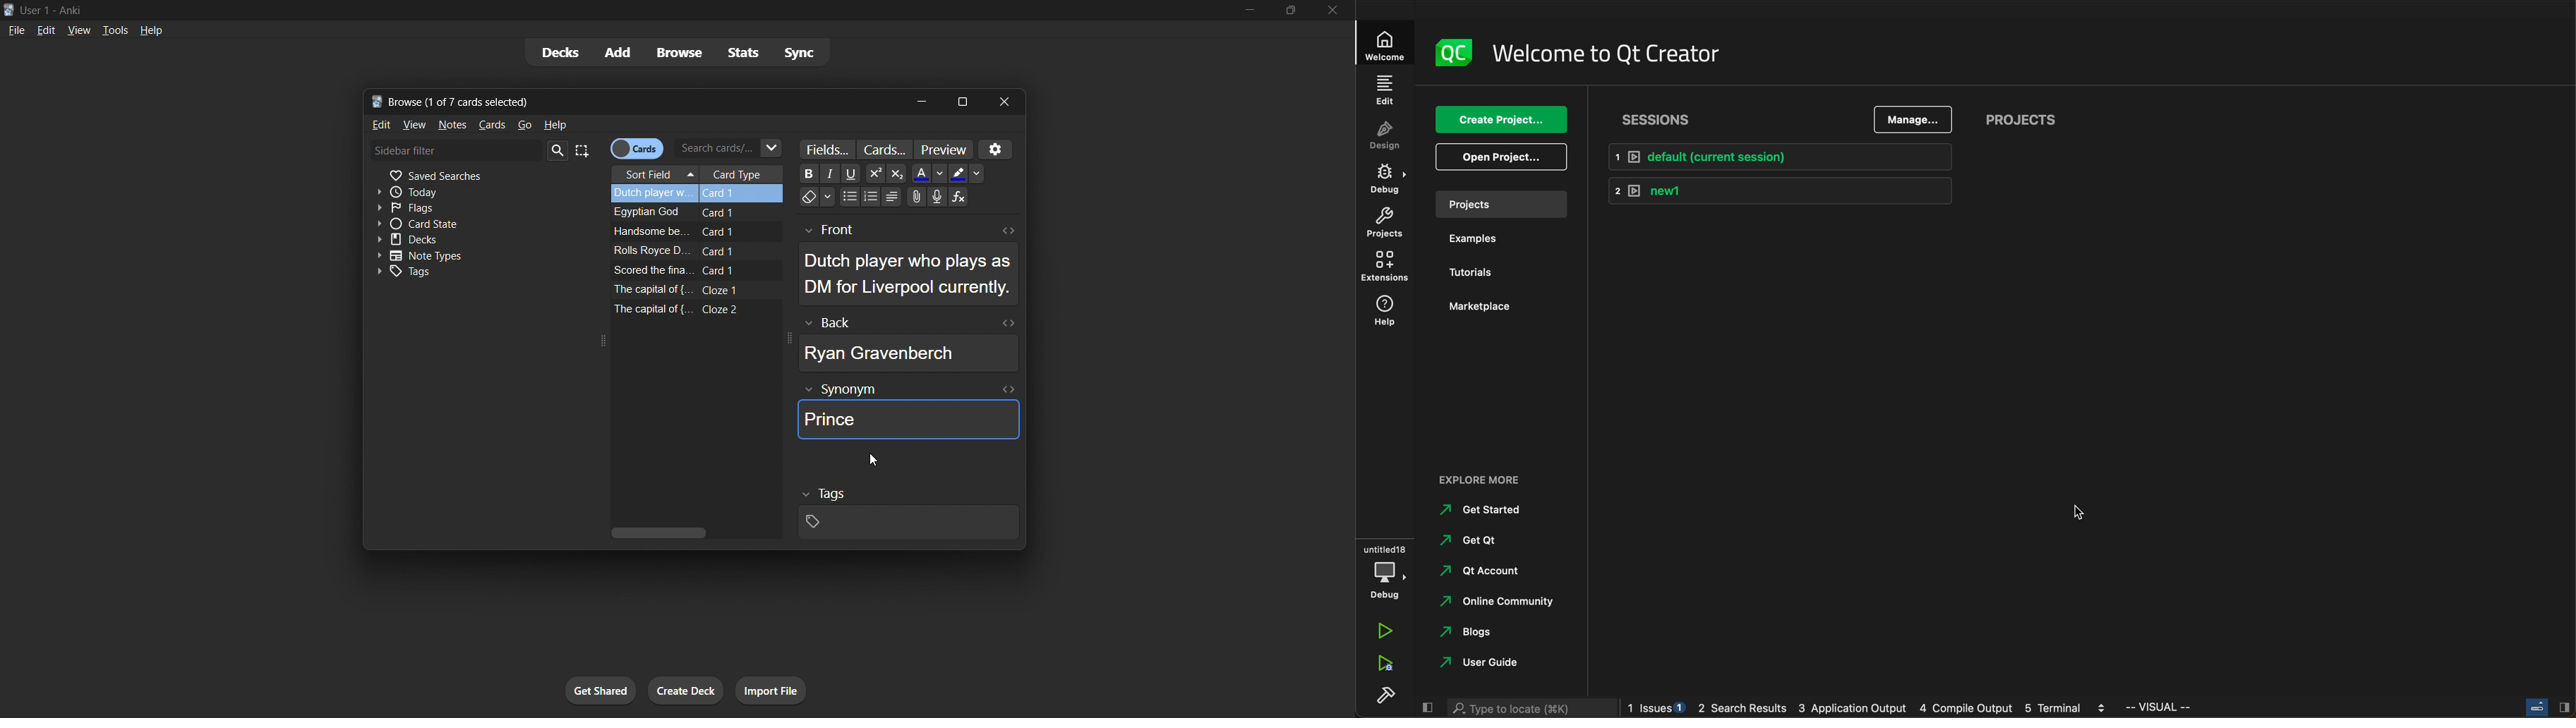 The width and height of the screenshot is (2576, 728). Describe the element at coordinates (874, 172) in the screenshot. I see `Power` at that location.